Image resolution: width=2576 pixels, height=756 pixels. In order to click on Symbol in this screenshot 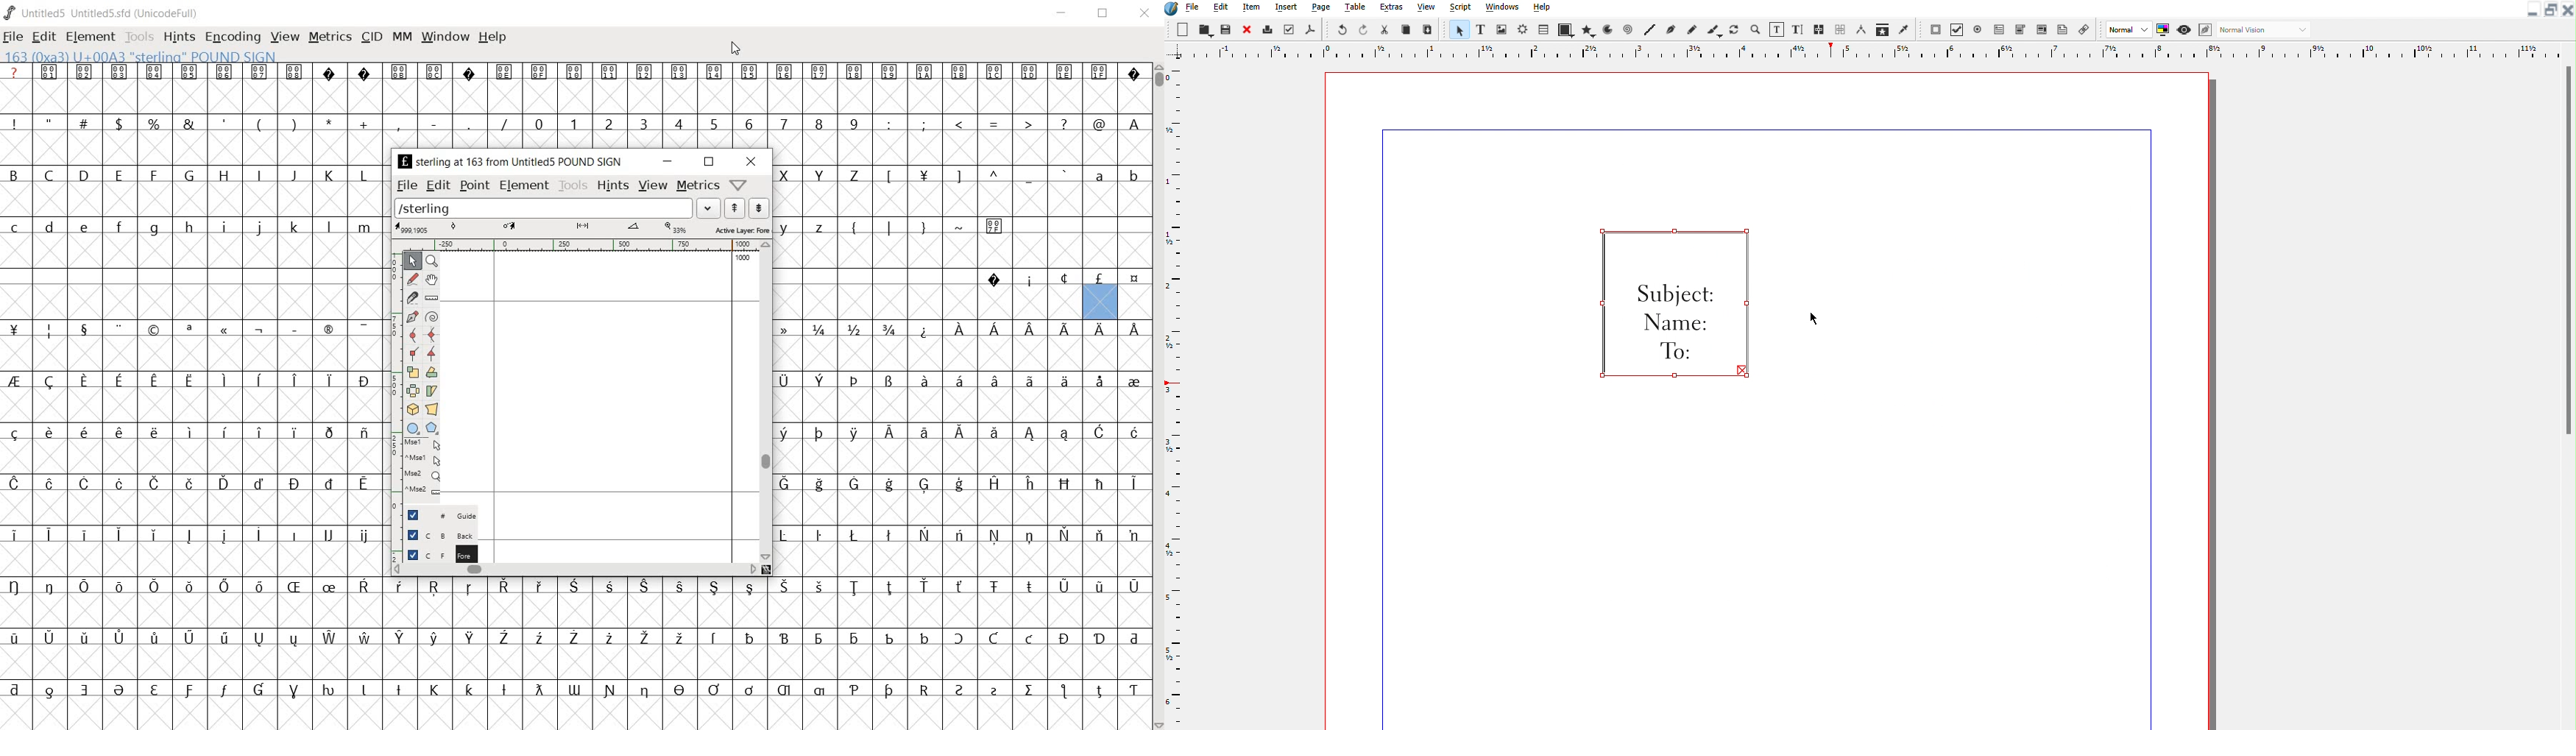, I will do `click(1134, 484)`.